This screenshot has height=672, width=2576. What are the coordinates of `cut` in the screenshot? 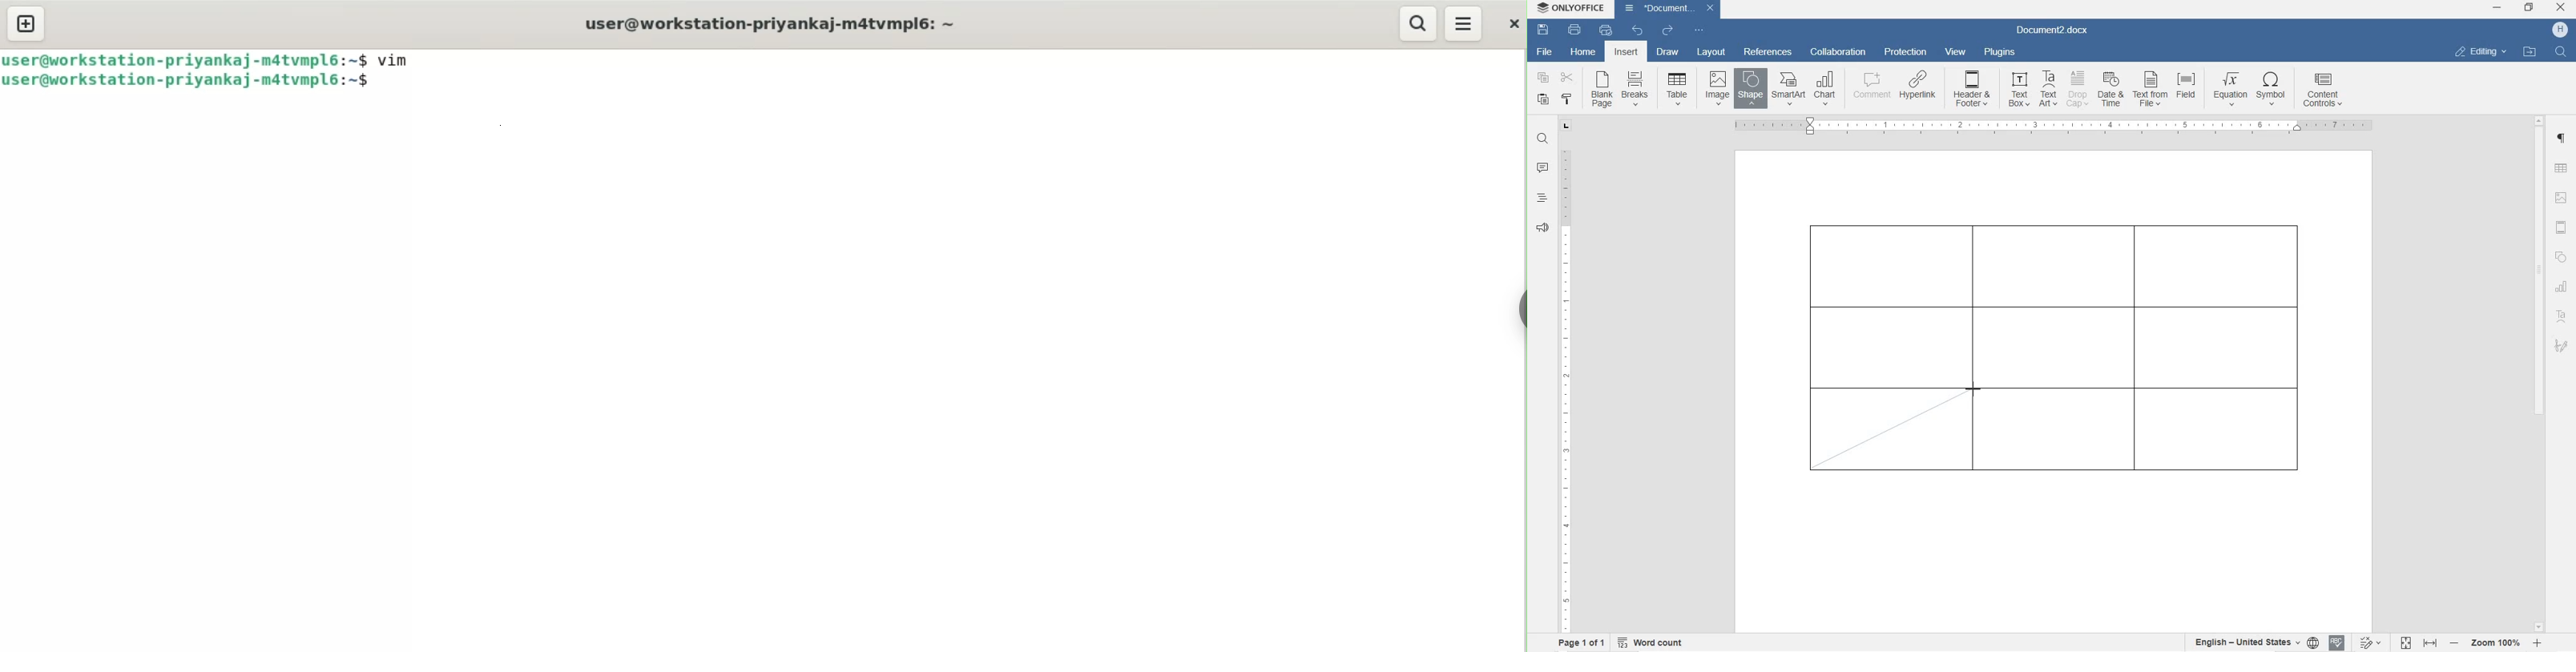 It's located at (1567, 78).